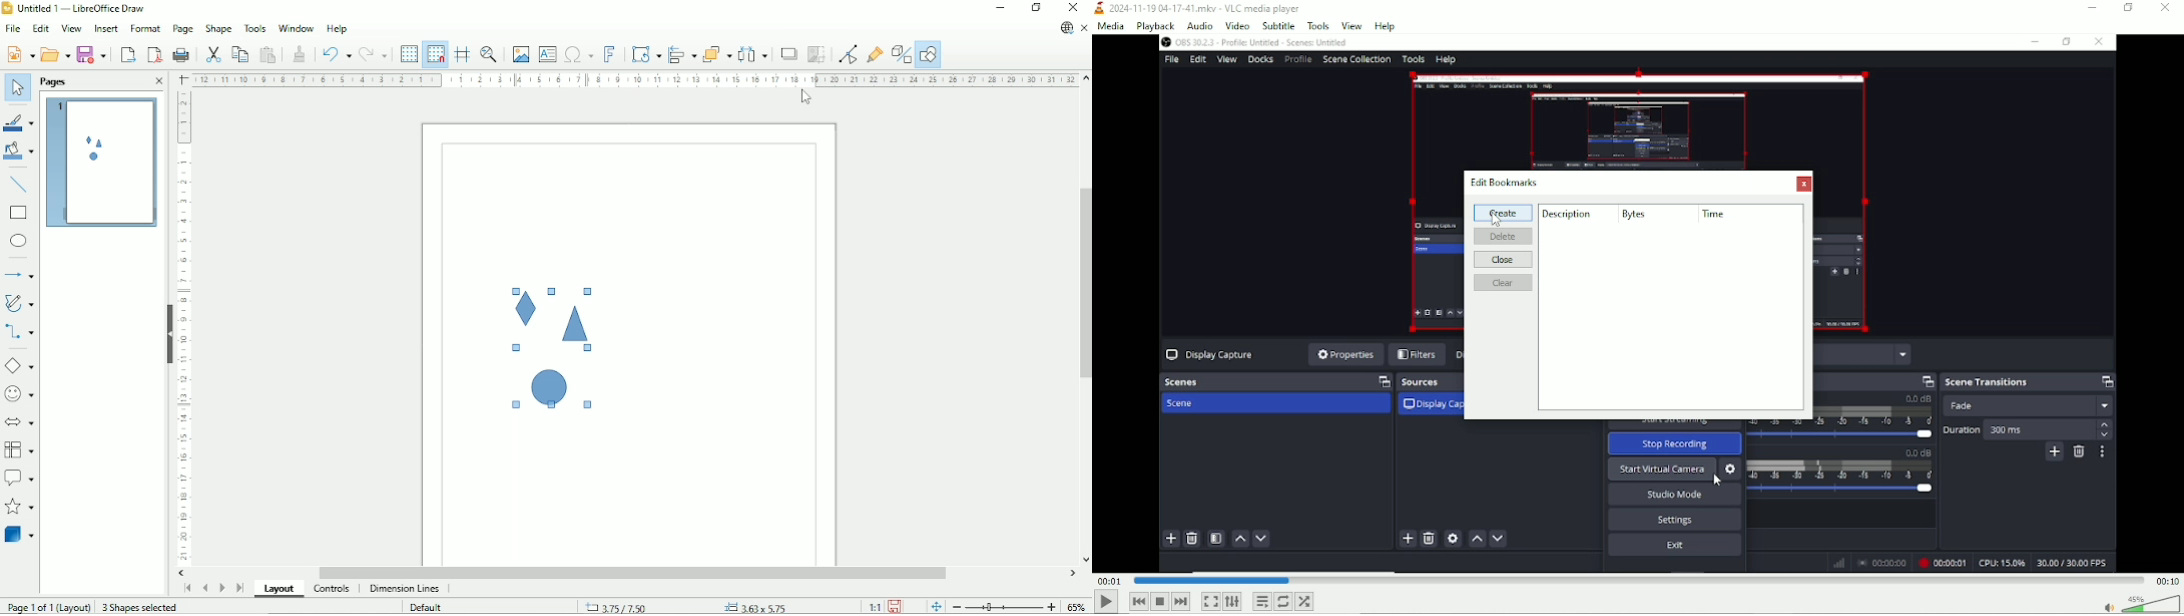 The height and width of the screenshot is (616, 2184). I want to click on Insert image, so click(521, 55).